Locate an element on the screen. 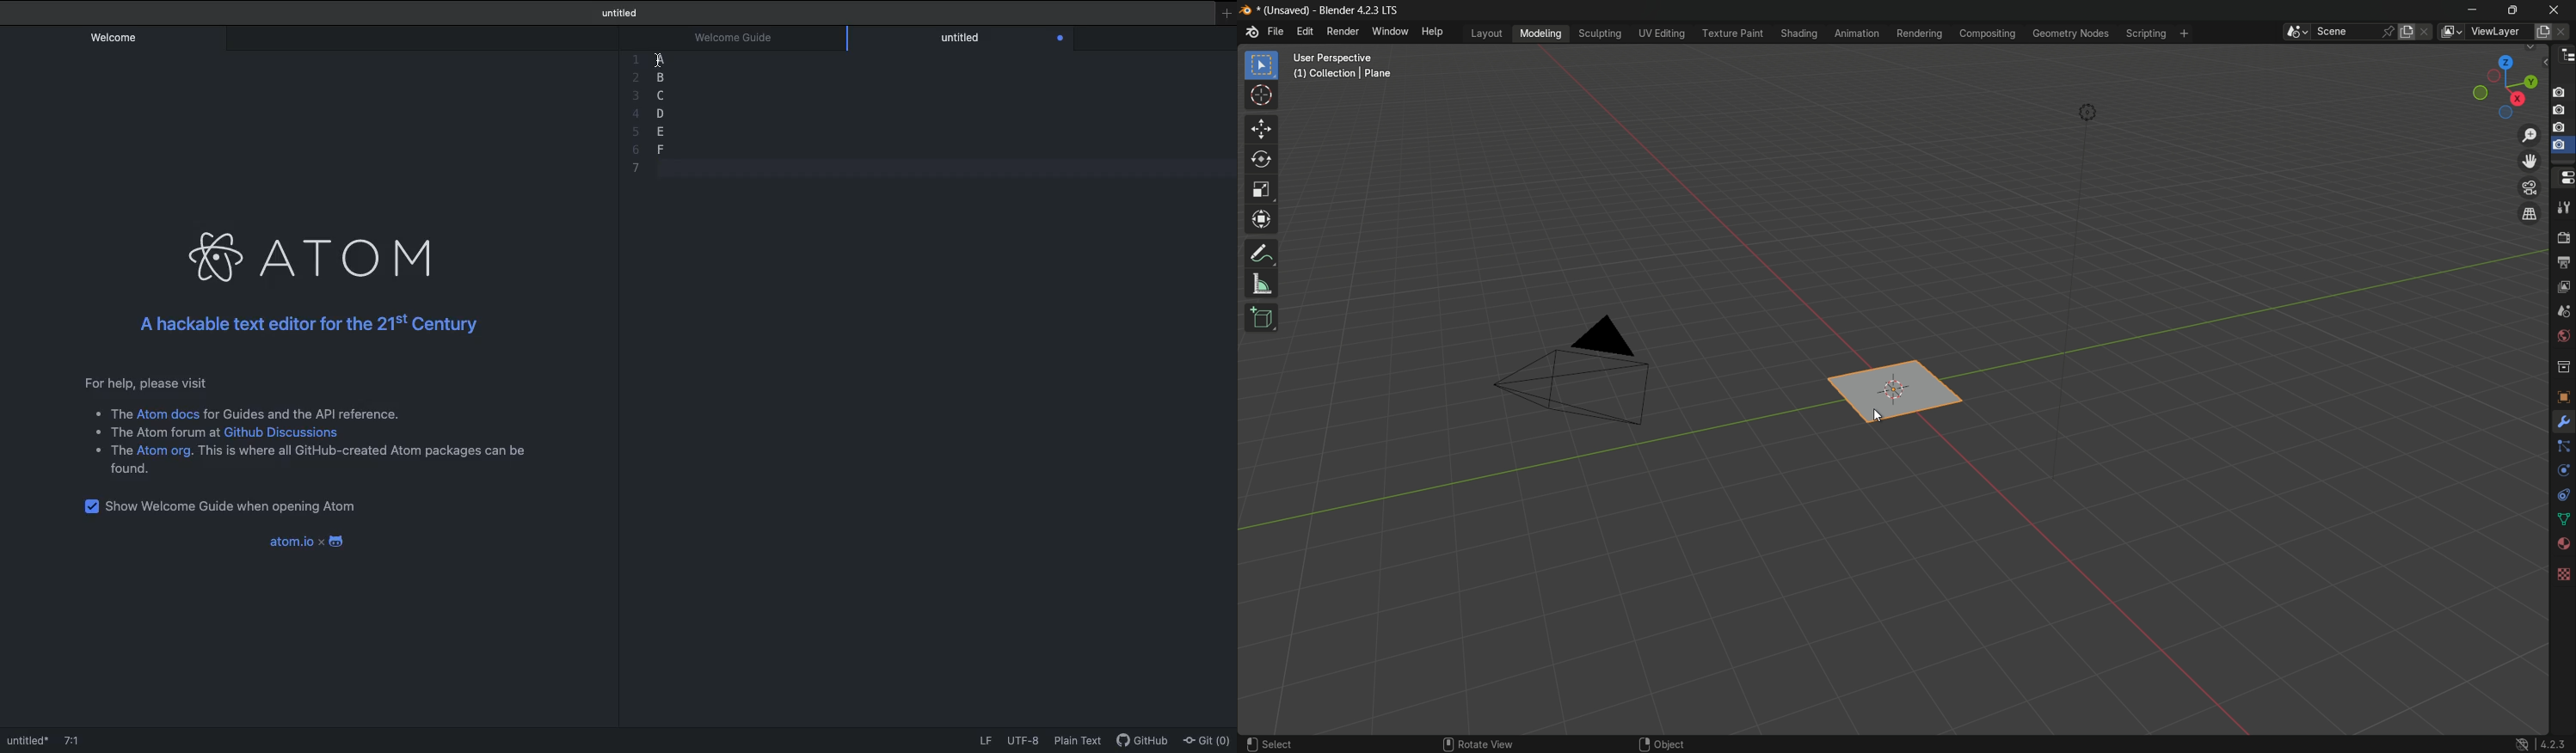  Show welcome guide when opening Atom is located at coordinates (228, 504).